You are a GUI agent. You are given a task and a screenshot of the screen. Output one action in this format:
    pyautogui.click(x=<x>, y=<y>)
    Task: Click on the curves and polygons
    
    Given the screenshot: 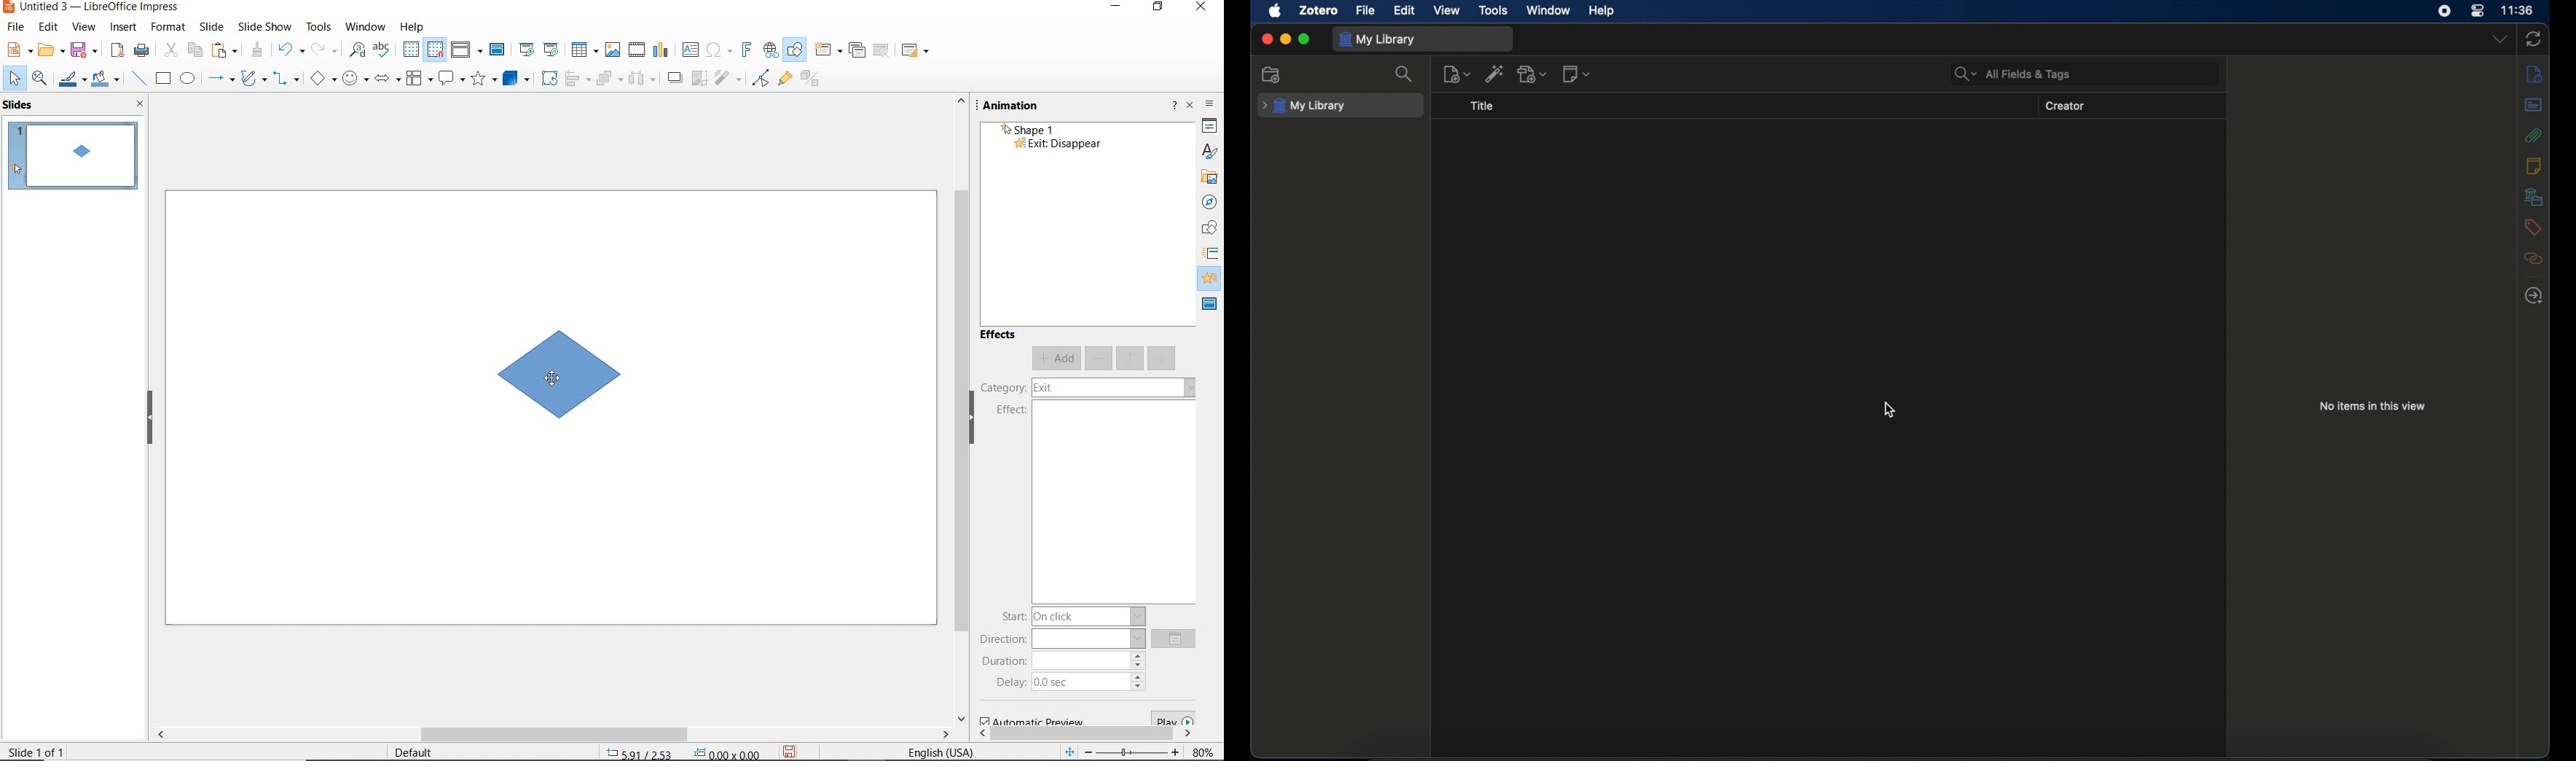 What is the action you would take?
    pyautogui.click(x=253, y=79)
    